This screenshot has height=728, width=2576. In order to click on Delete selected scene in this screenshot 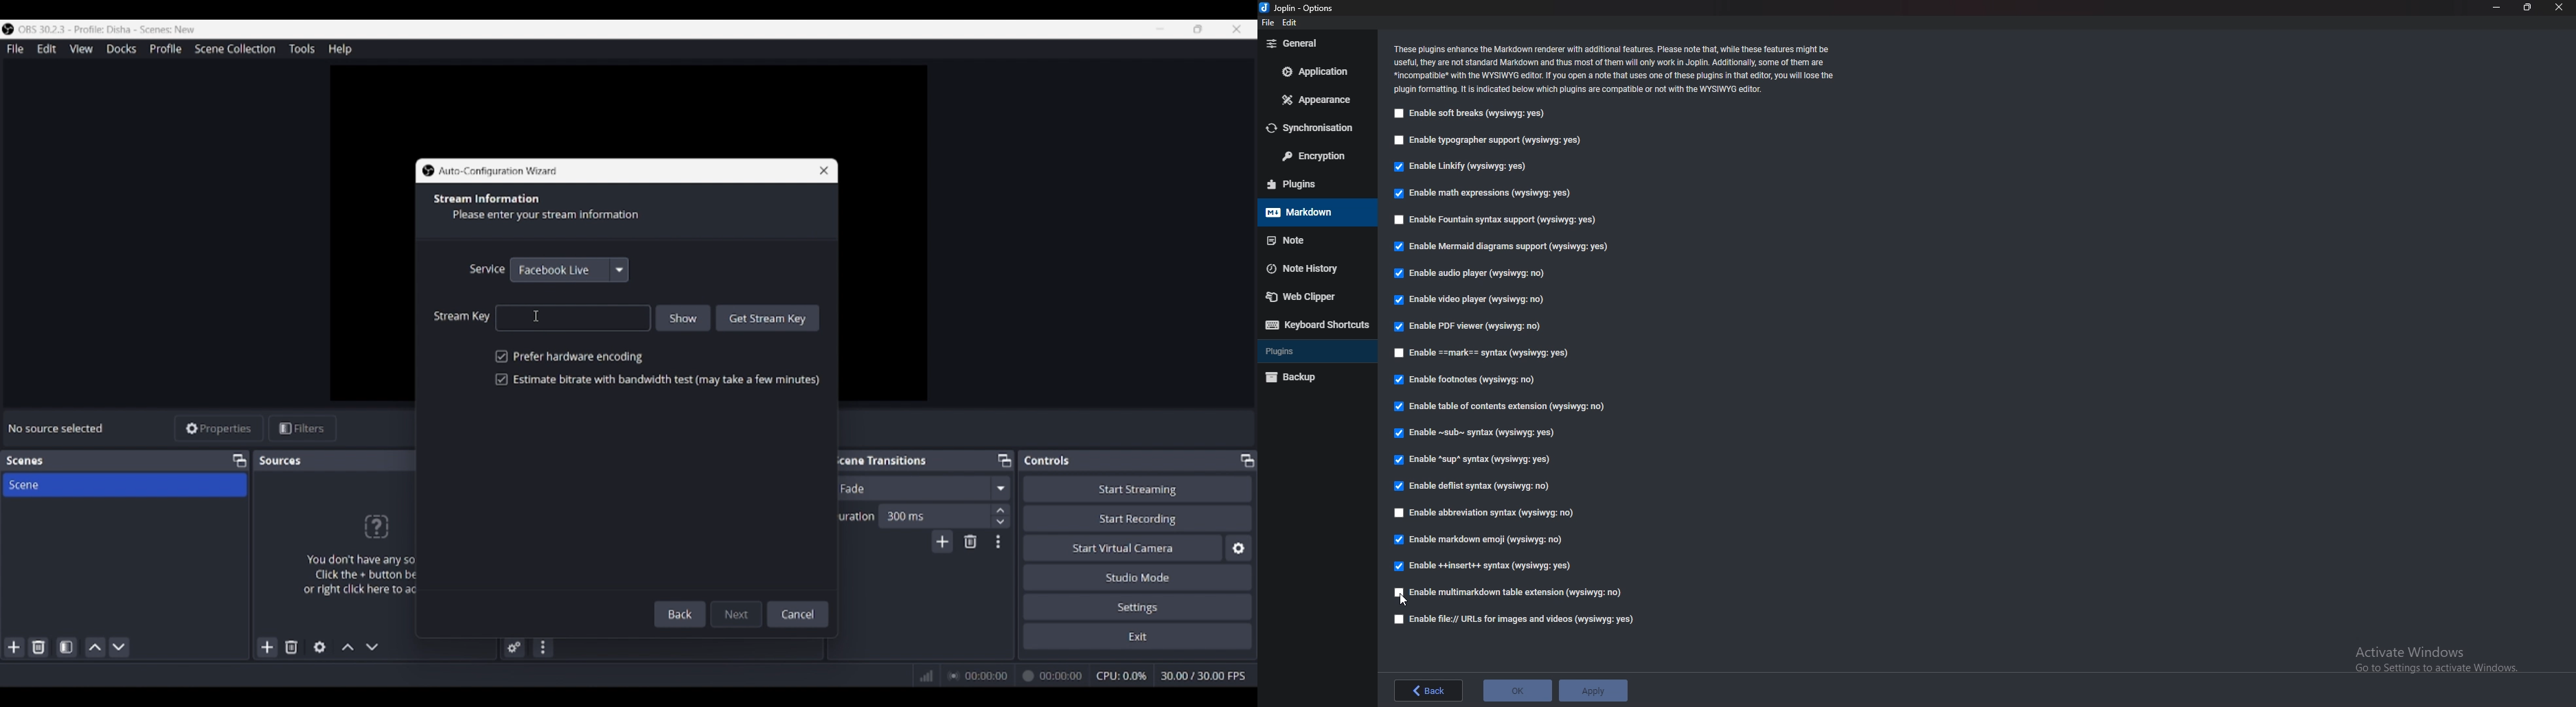, I will do `click(38, 647)`.